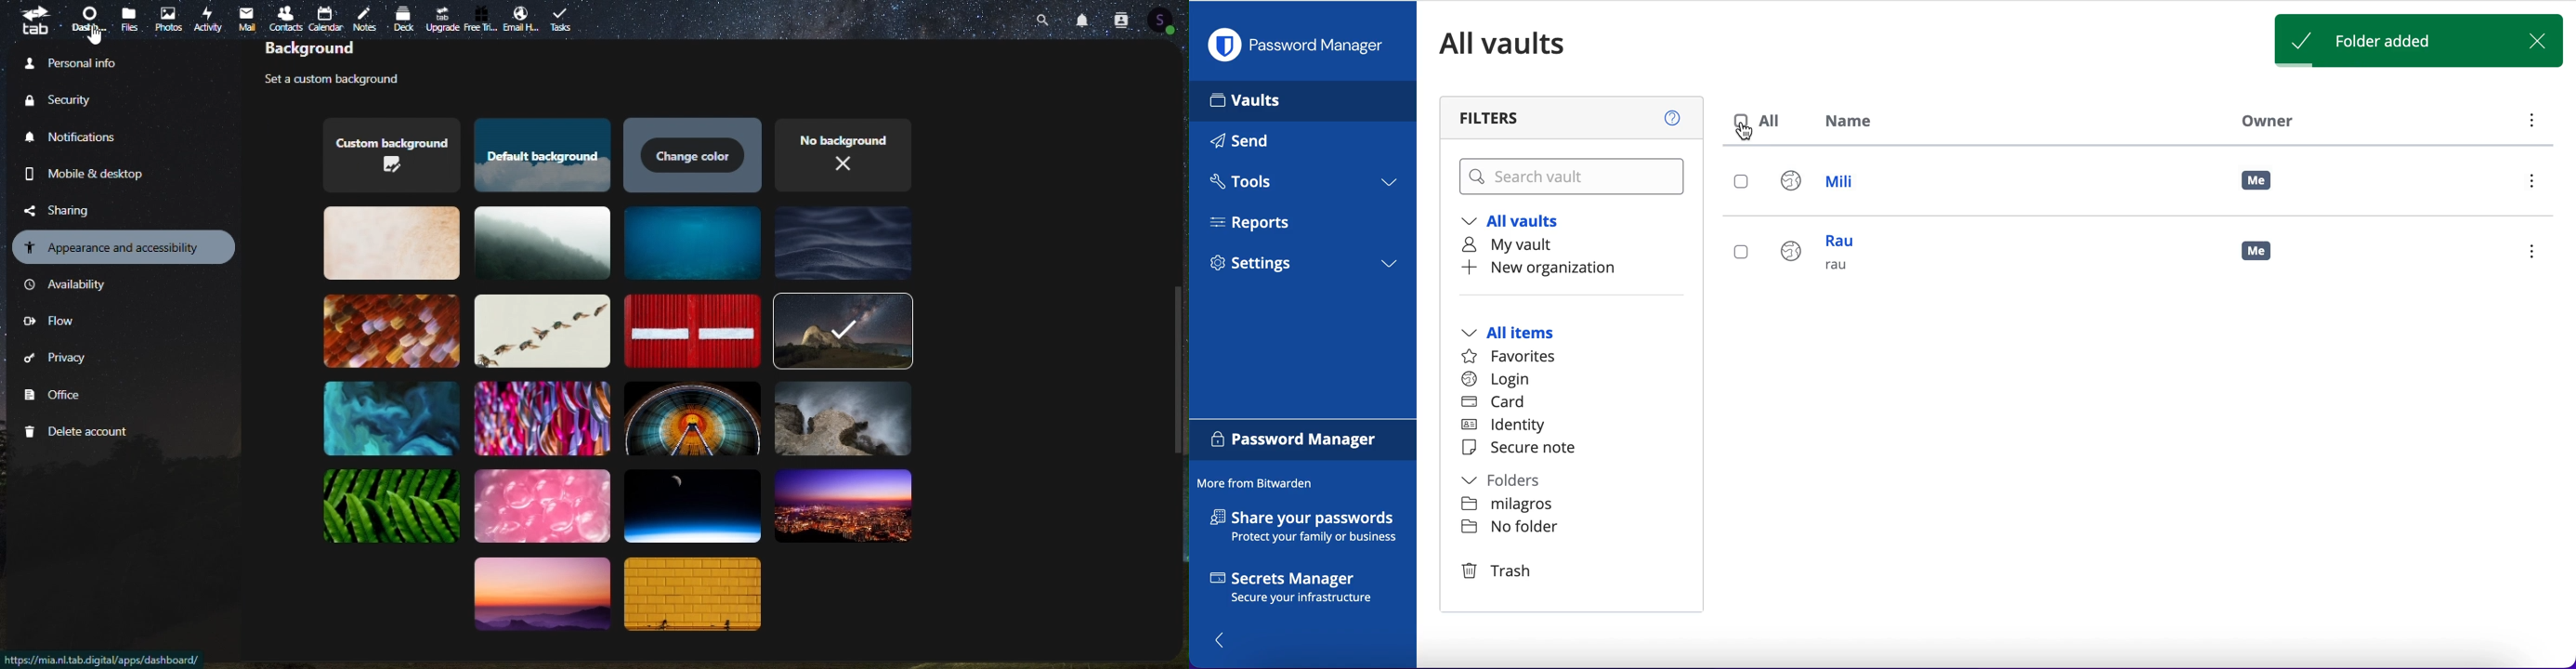 The height and width of the screenshot is (672, 2576). Describe the element at coordinates (33, 20) in the screenshot. I see `tab` at that location.